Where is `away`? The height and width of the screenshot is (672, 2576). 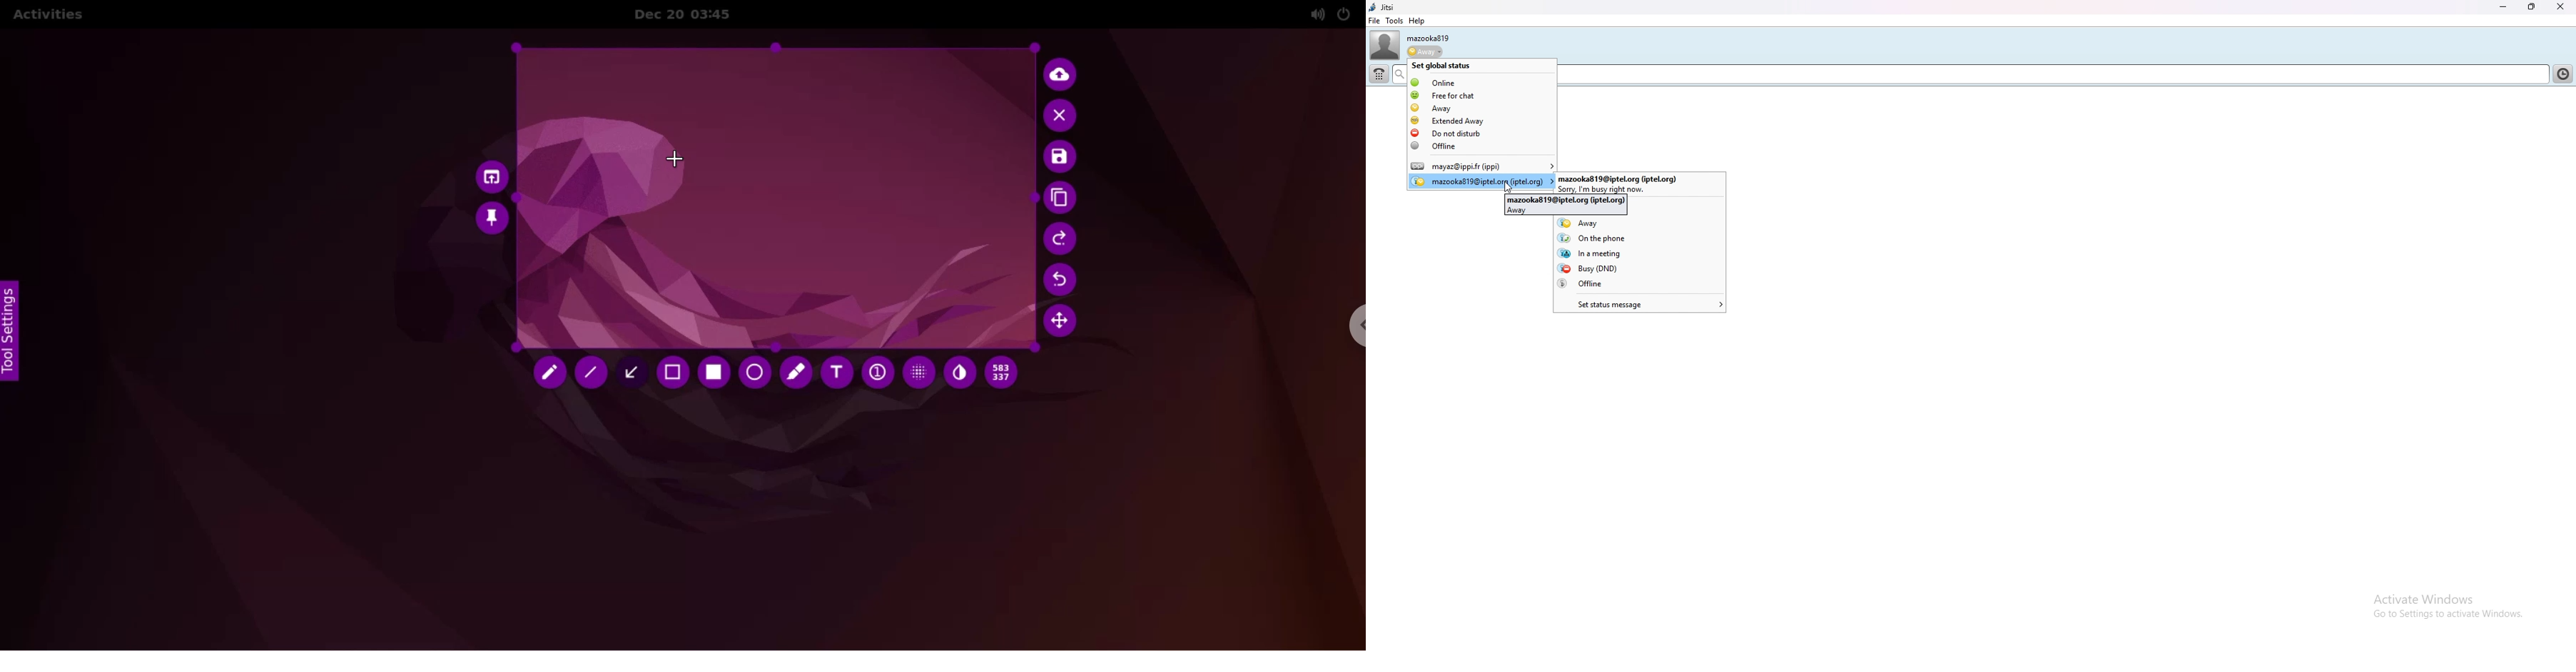
away is located at coordinates (1482, 107).